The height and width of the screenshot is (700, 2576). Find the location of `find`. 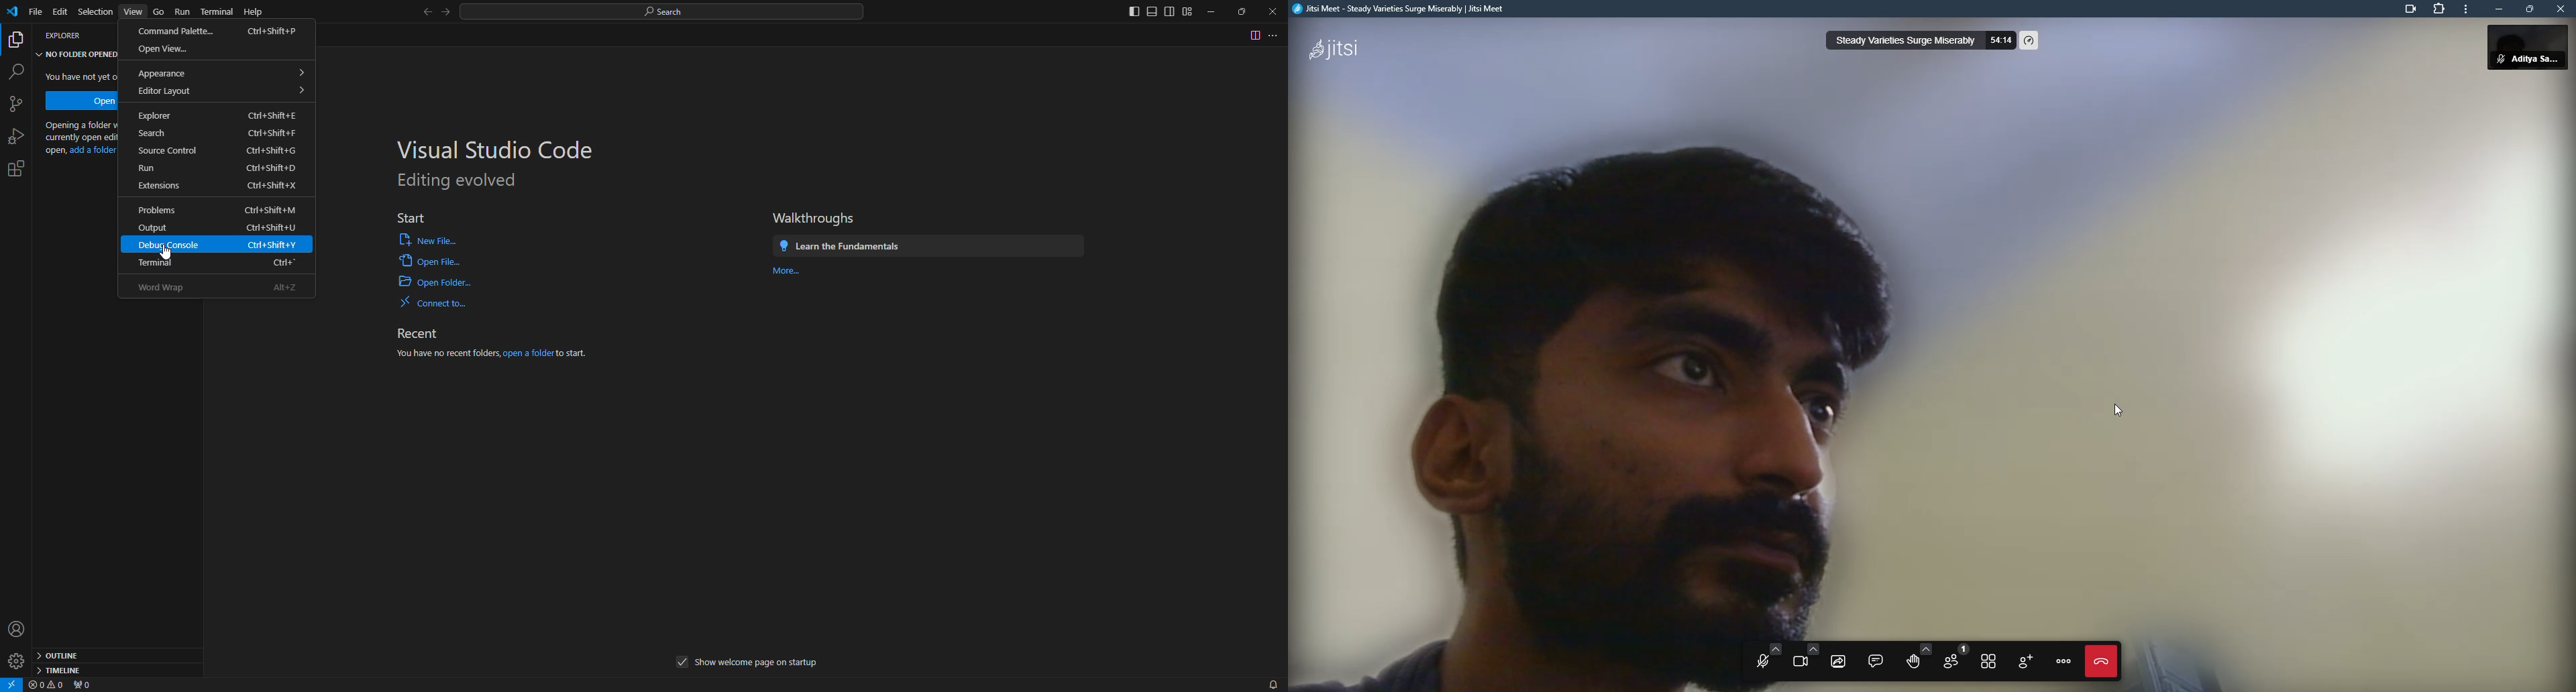

find is located at coordinates (20, 70).